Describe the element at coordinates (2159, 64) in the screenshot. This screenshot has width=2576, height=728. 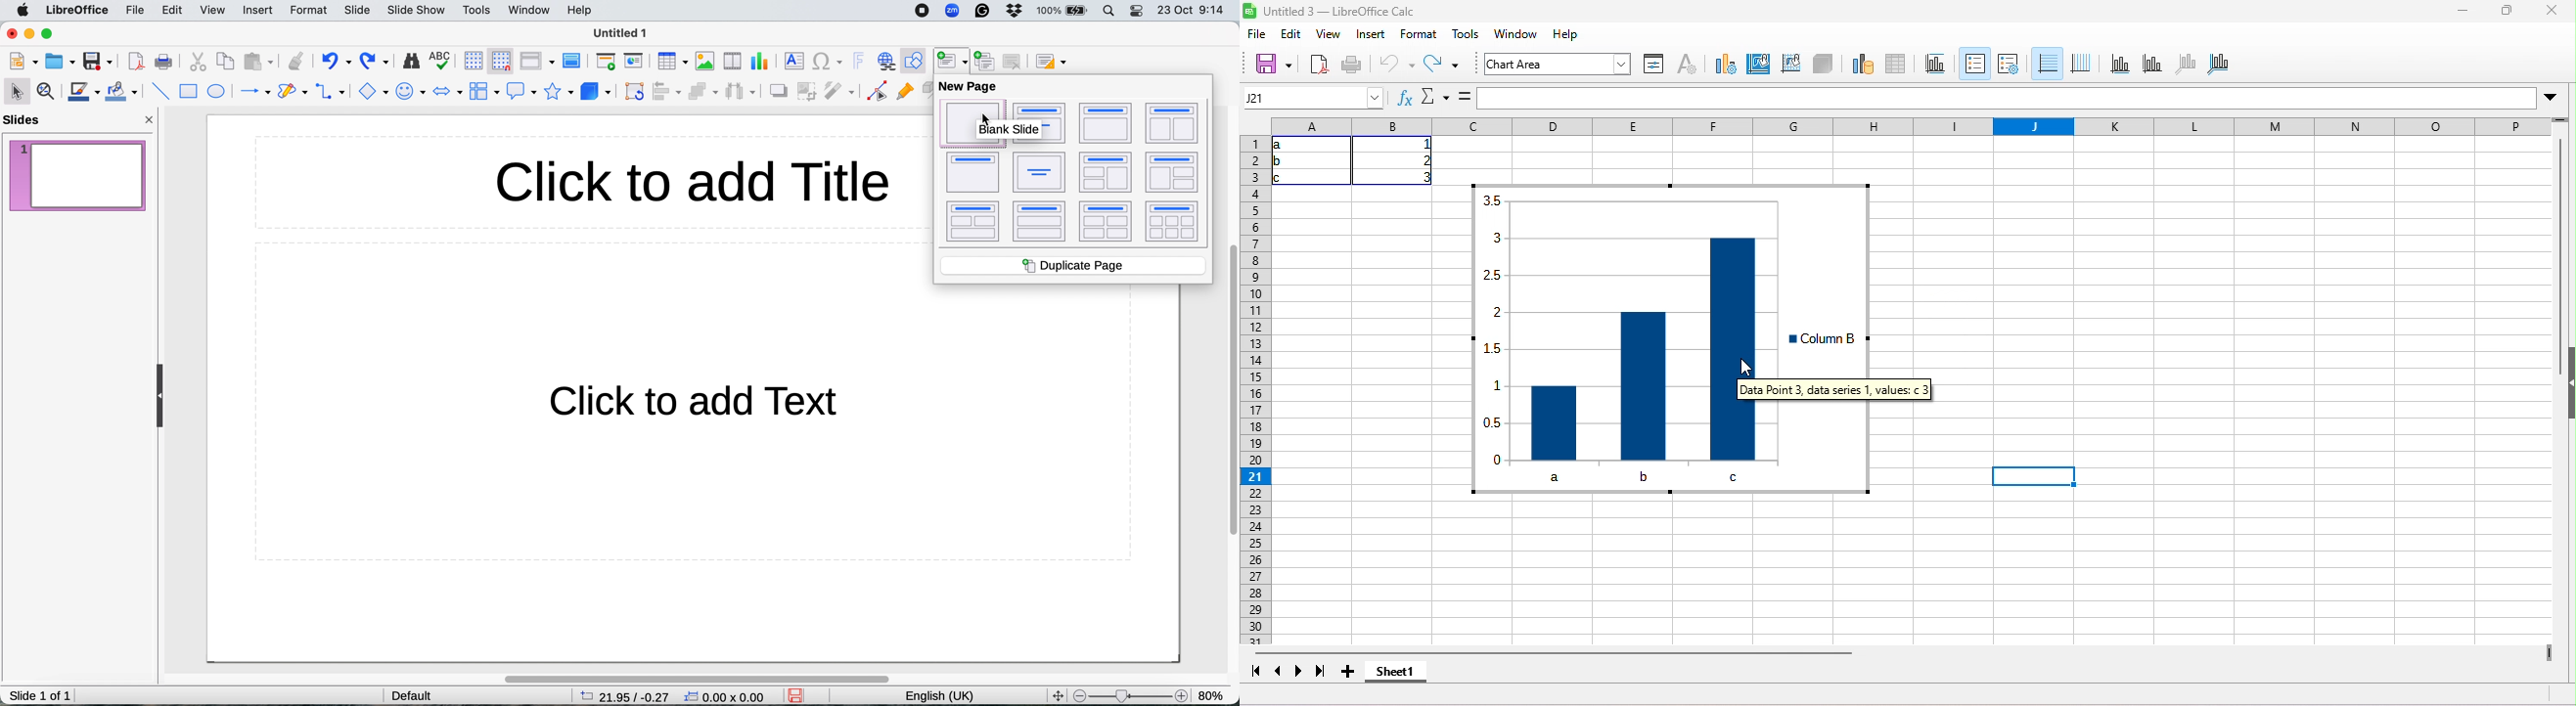
I see `y axis` at that location.